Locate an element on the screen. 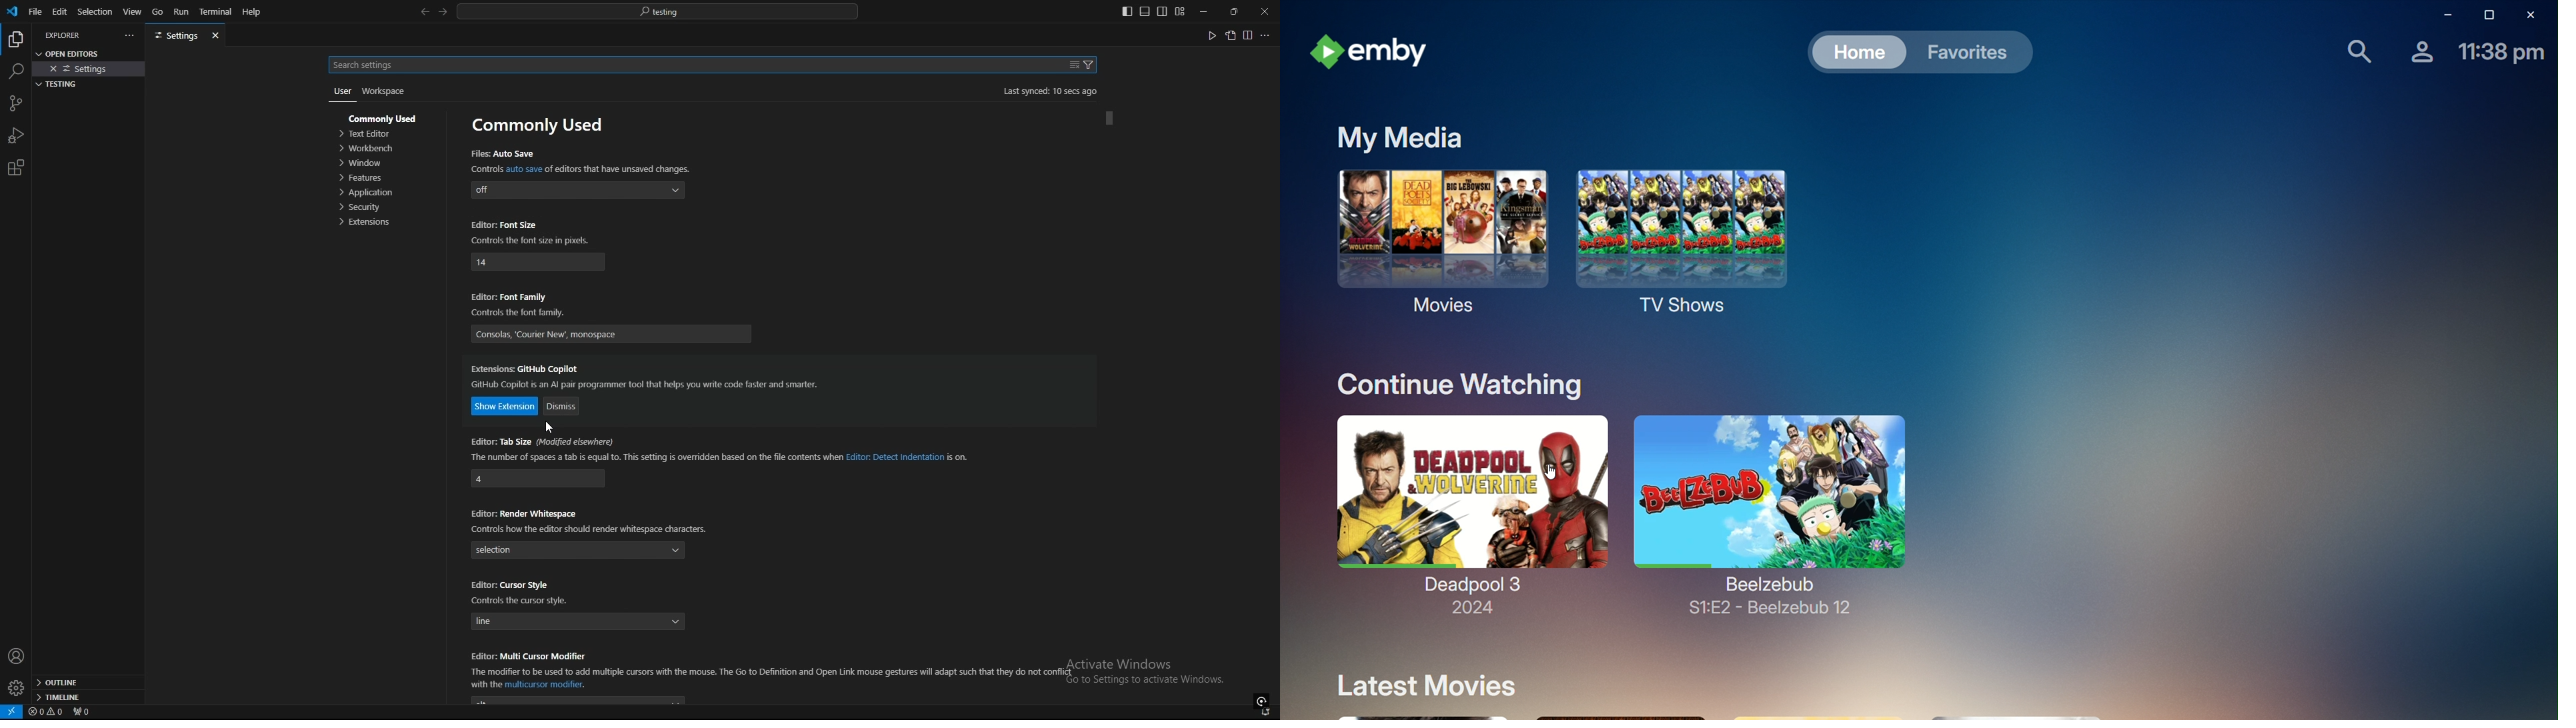 This screenshot has height=728, width=2576. minimize is located at coordinates (1204, 12).